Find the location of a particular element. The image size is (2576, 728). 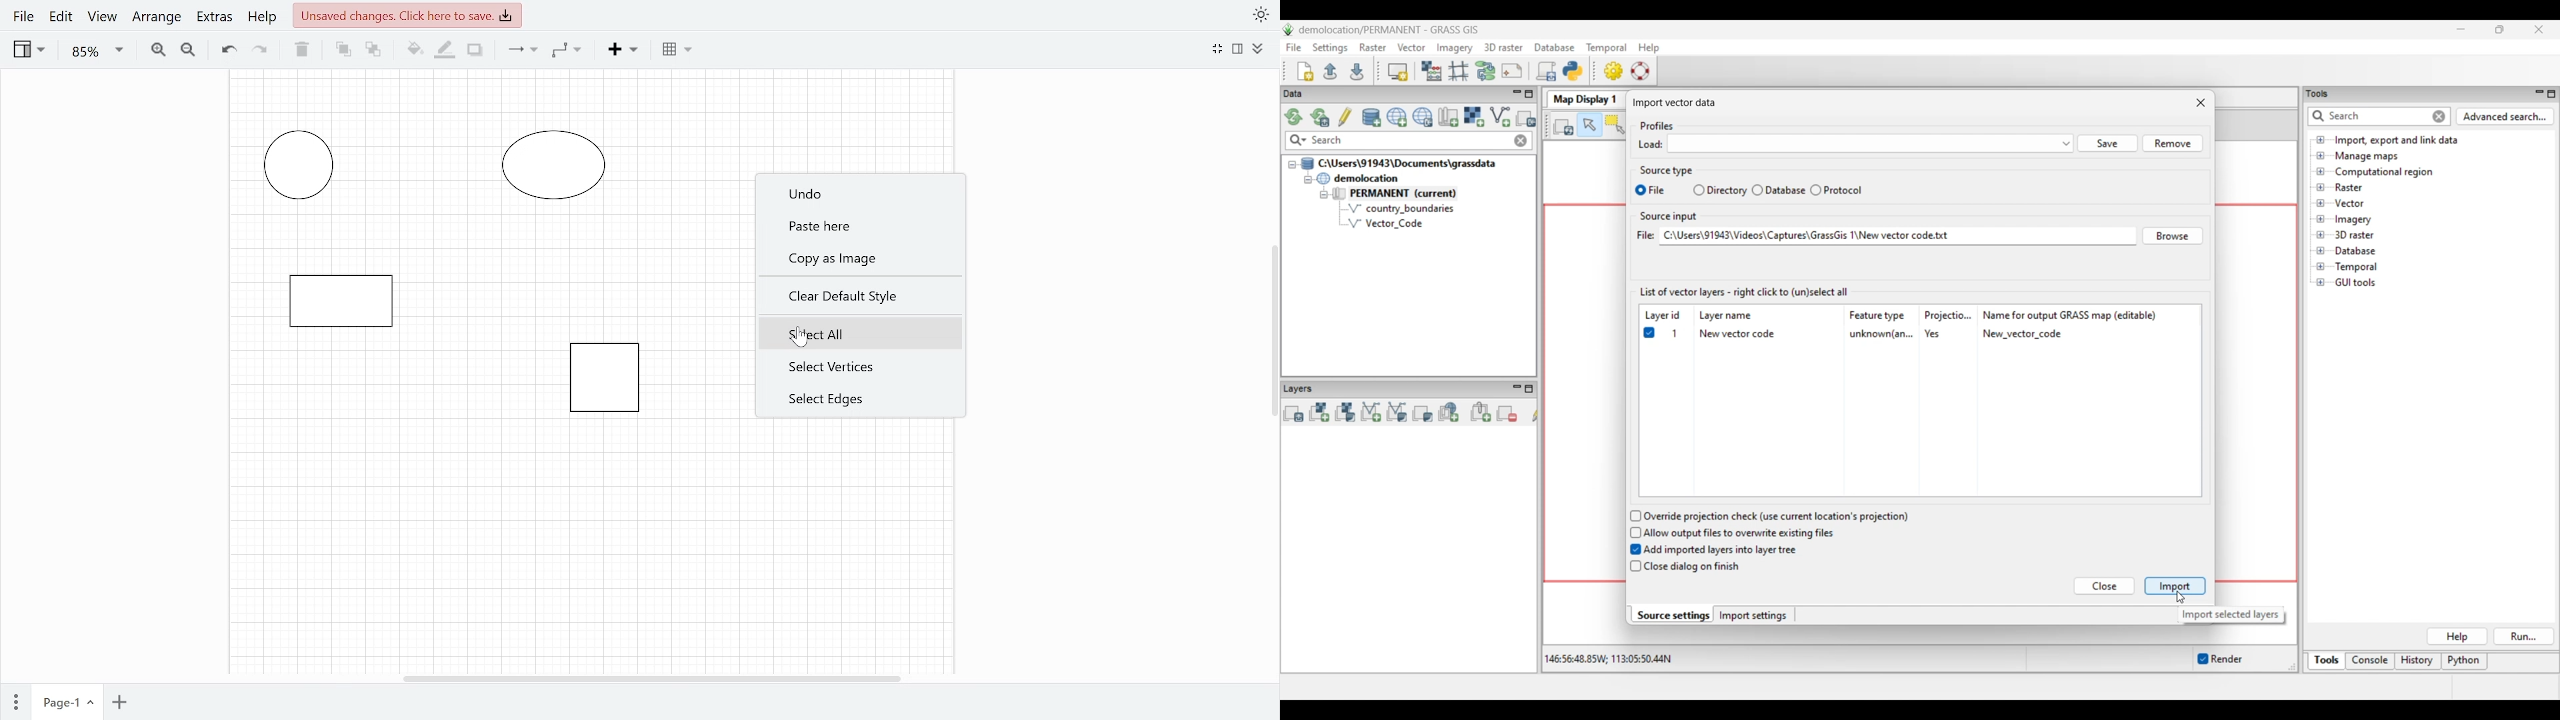

Paste here is located at coordinates (857, 225).